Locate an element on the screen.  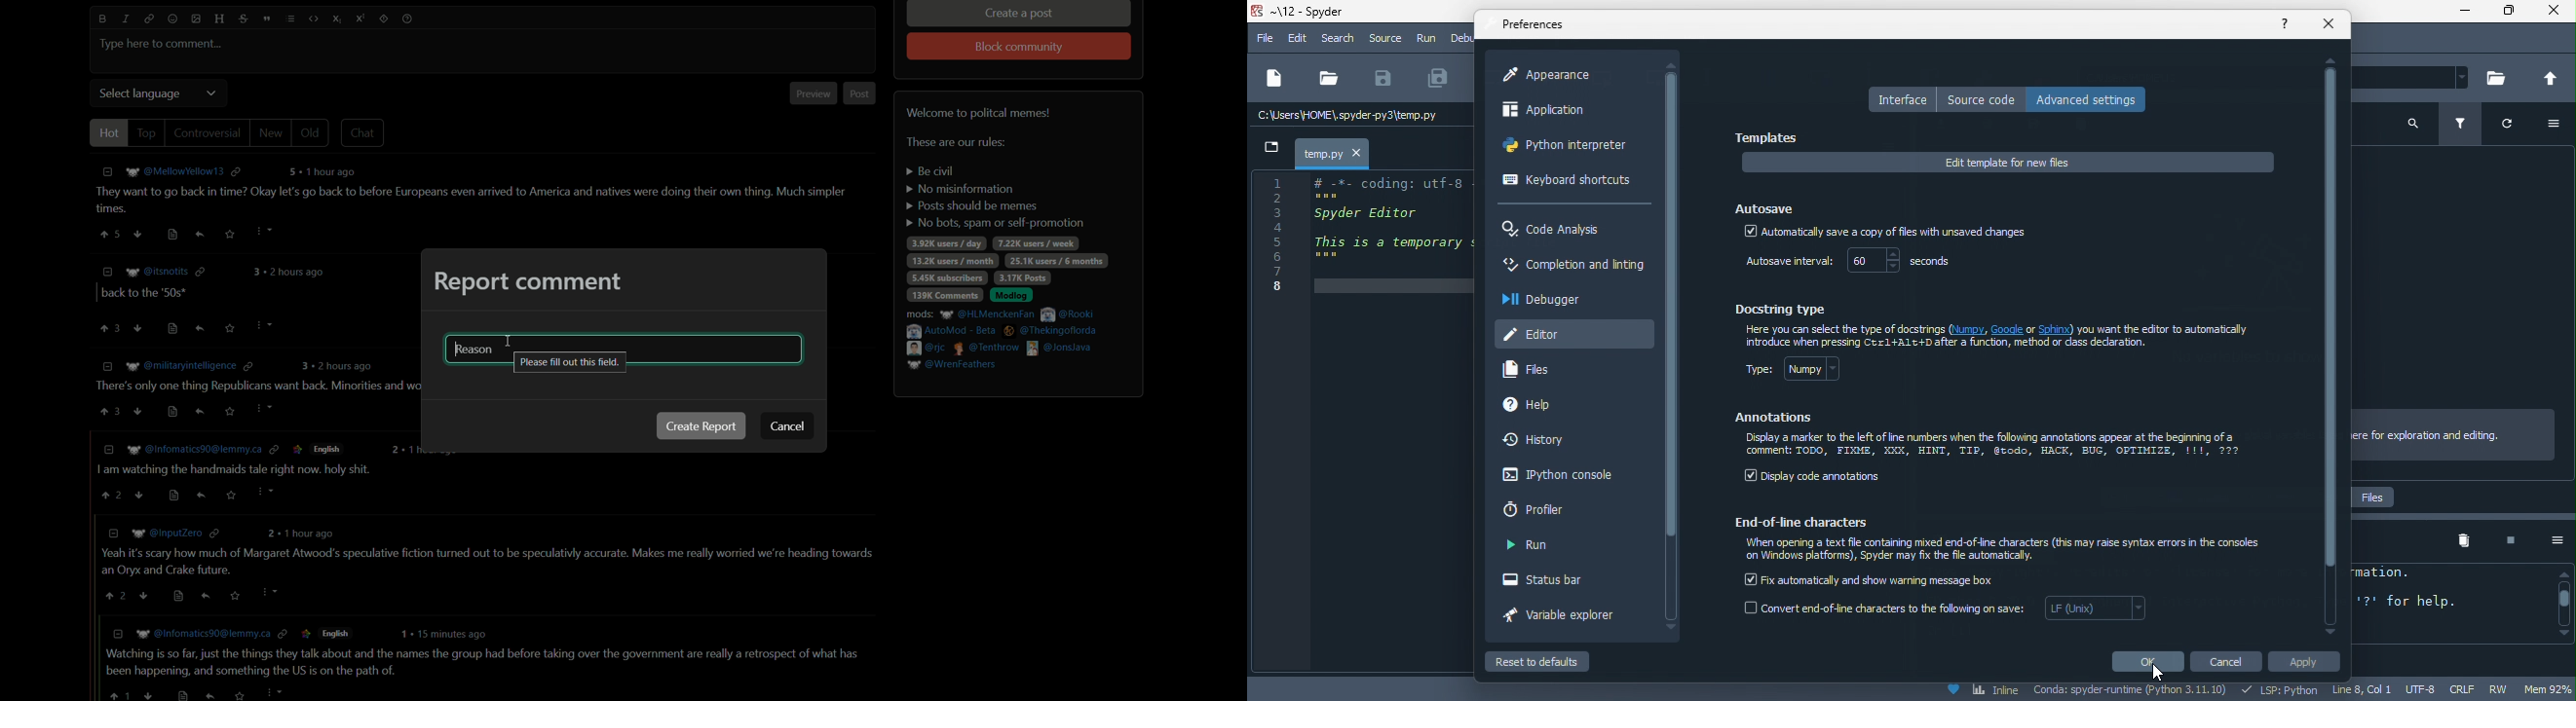
end of the characters is located at coordinates (1810, 521).